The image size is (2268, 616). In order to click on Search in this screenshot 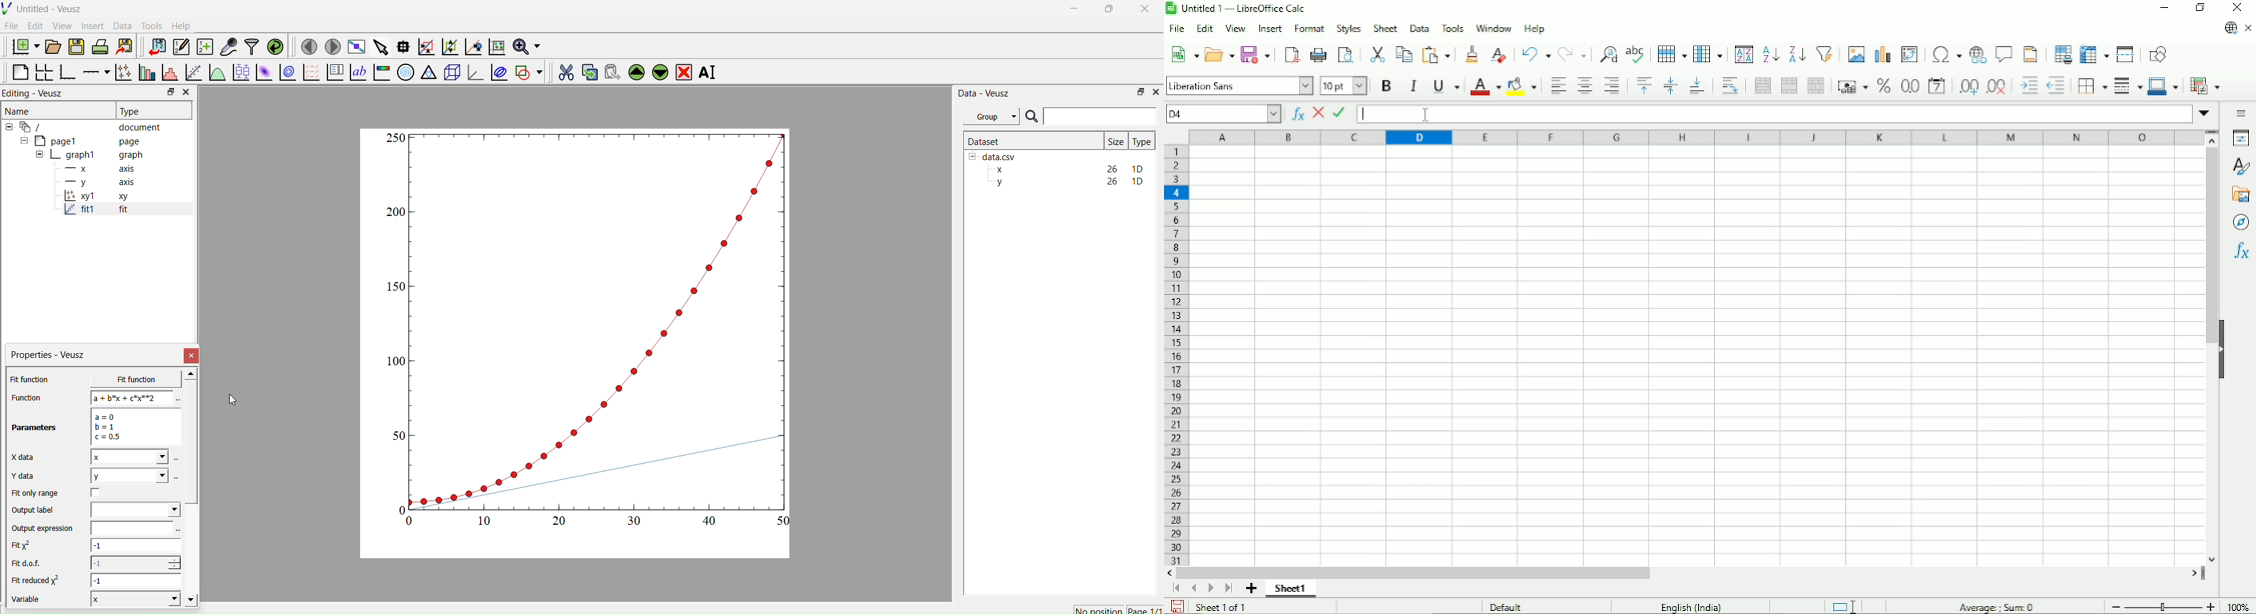, I will do `click(1032, 117)`.